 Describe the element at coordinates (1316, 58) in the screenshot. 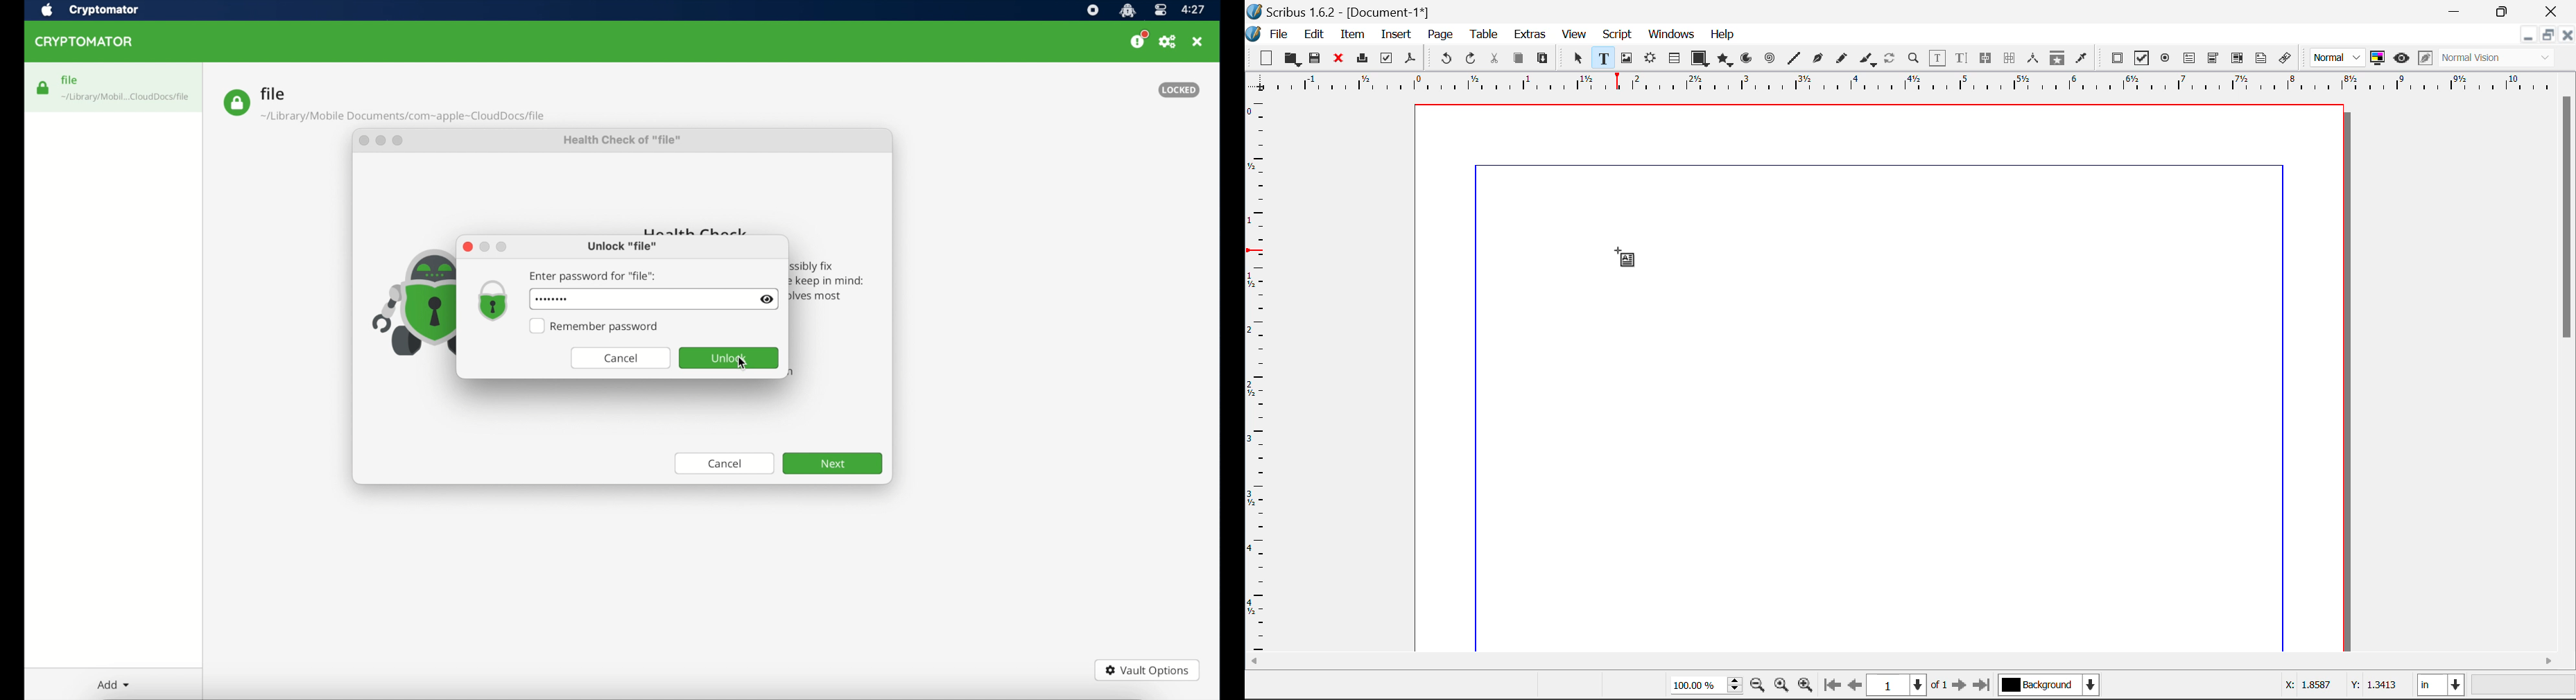

I see `Save` at that location.